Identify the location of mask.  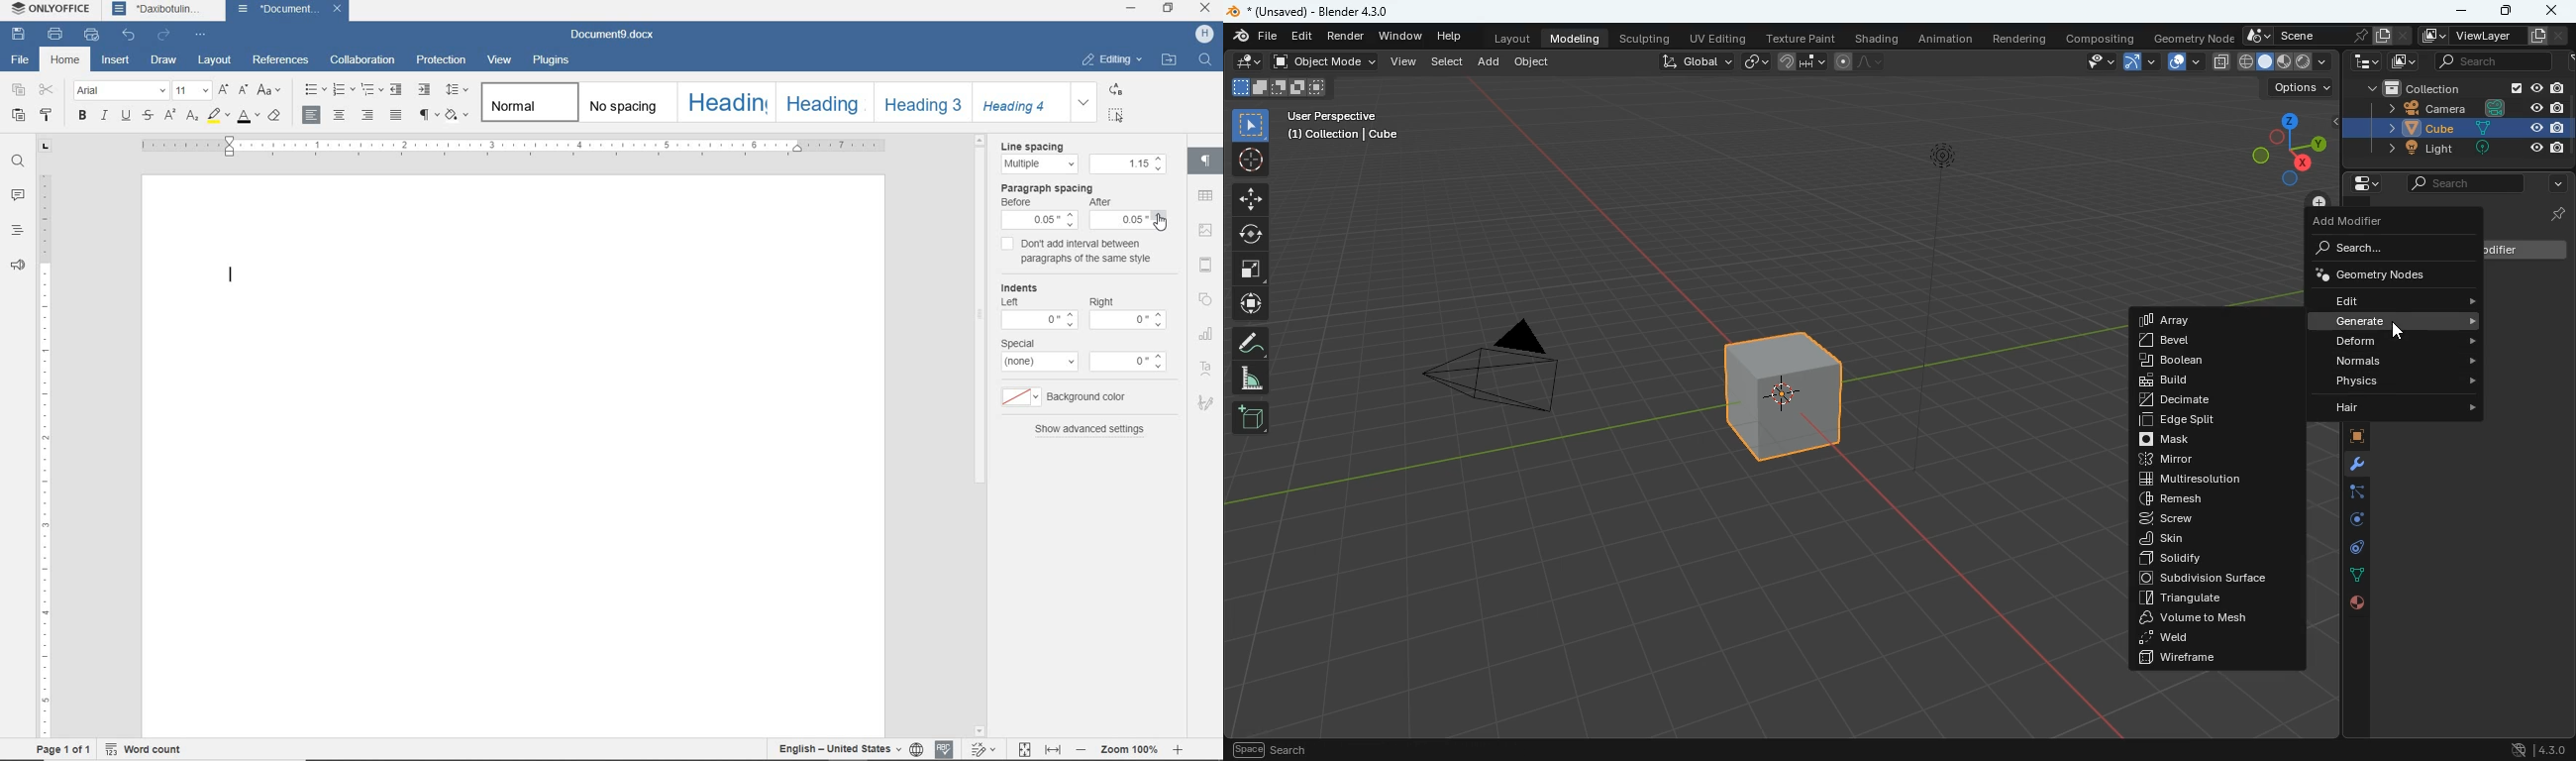
(2215, 440).